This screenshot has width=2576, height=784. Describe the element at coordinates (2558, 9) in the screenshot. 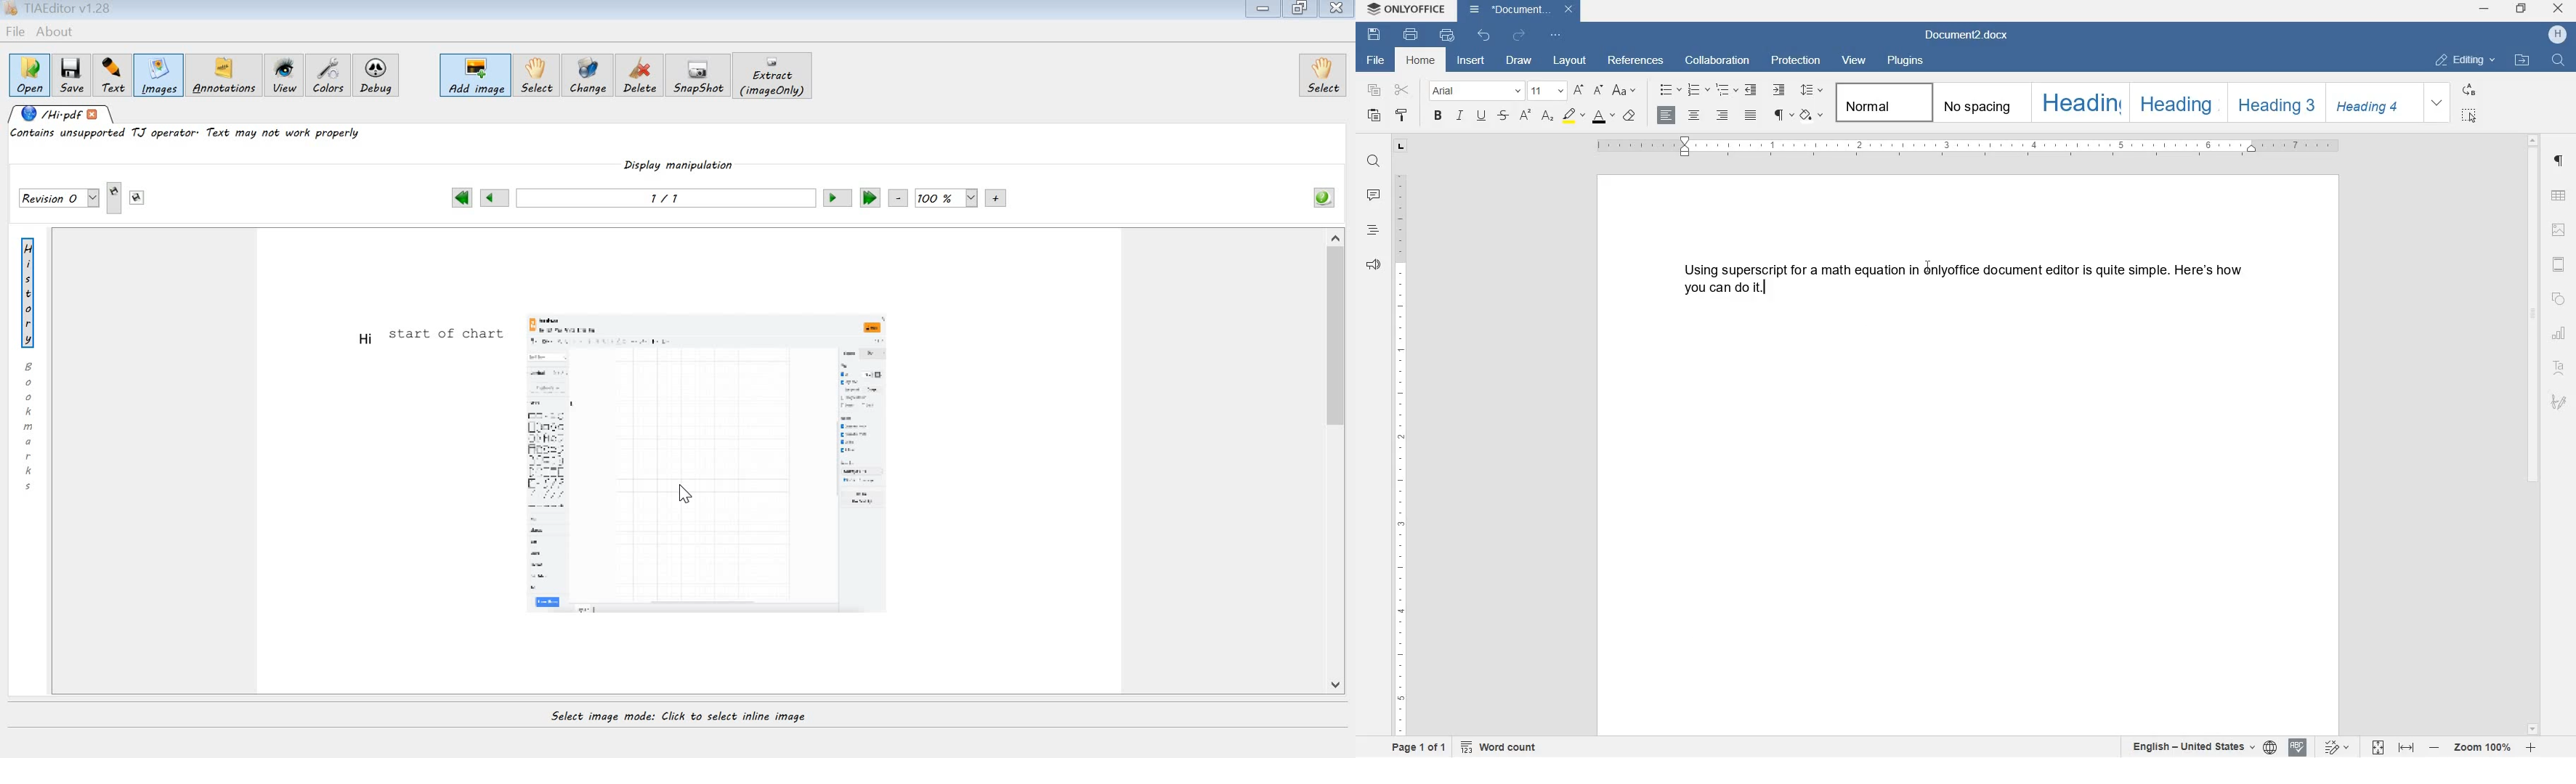

I see `close` at that location.